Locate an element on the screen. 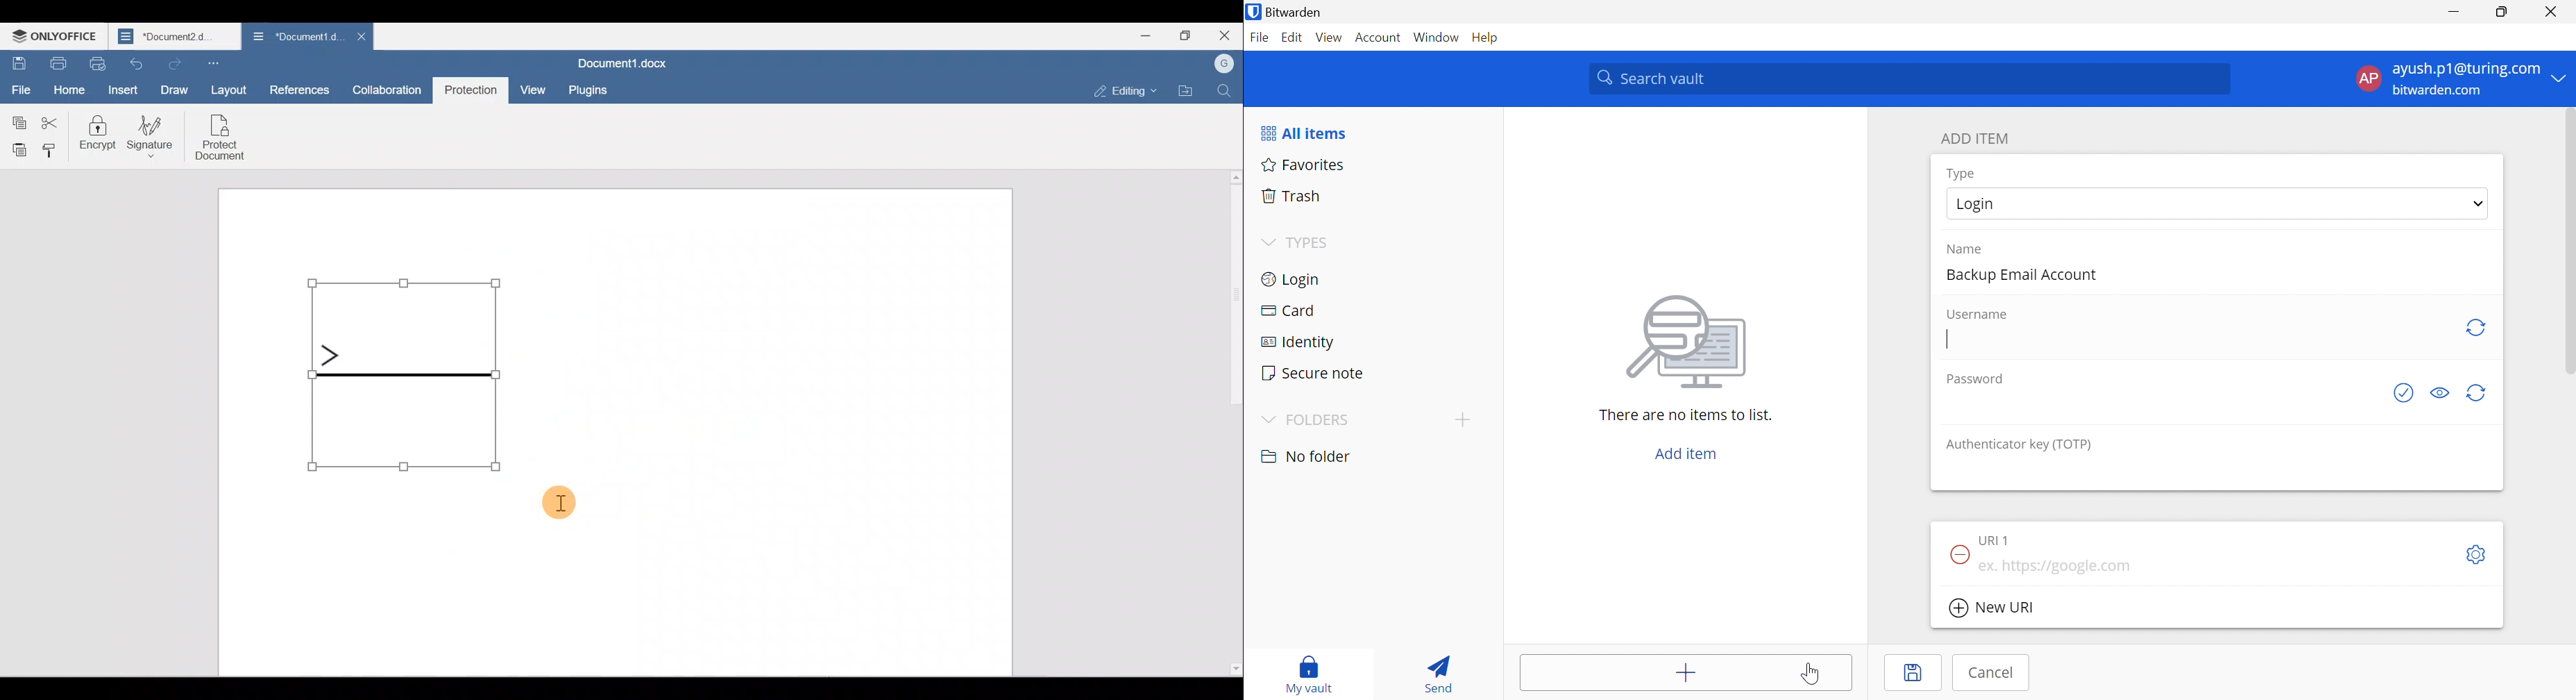  Protect document is located at coordinates (221, 135).